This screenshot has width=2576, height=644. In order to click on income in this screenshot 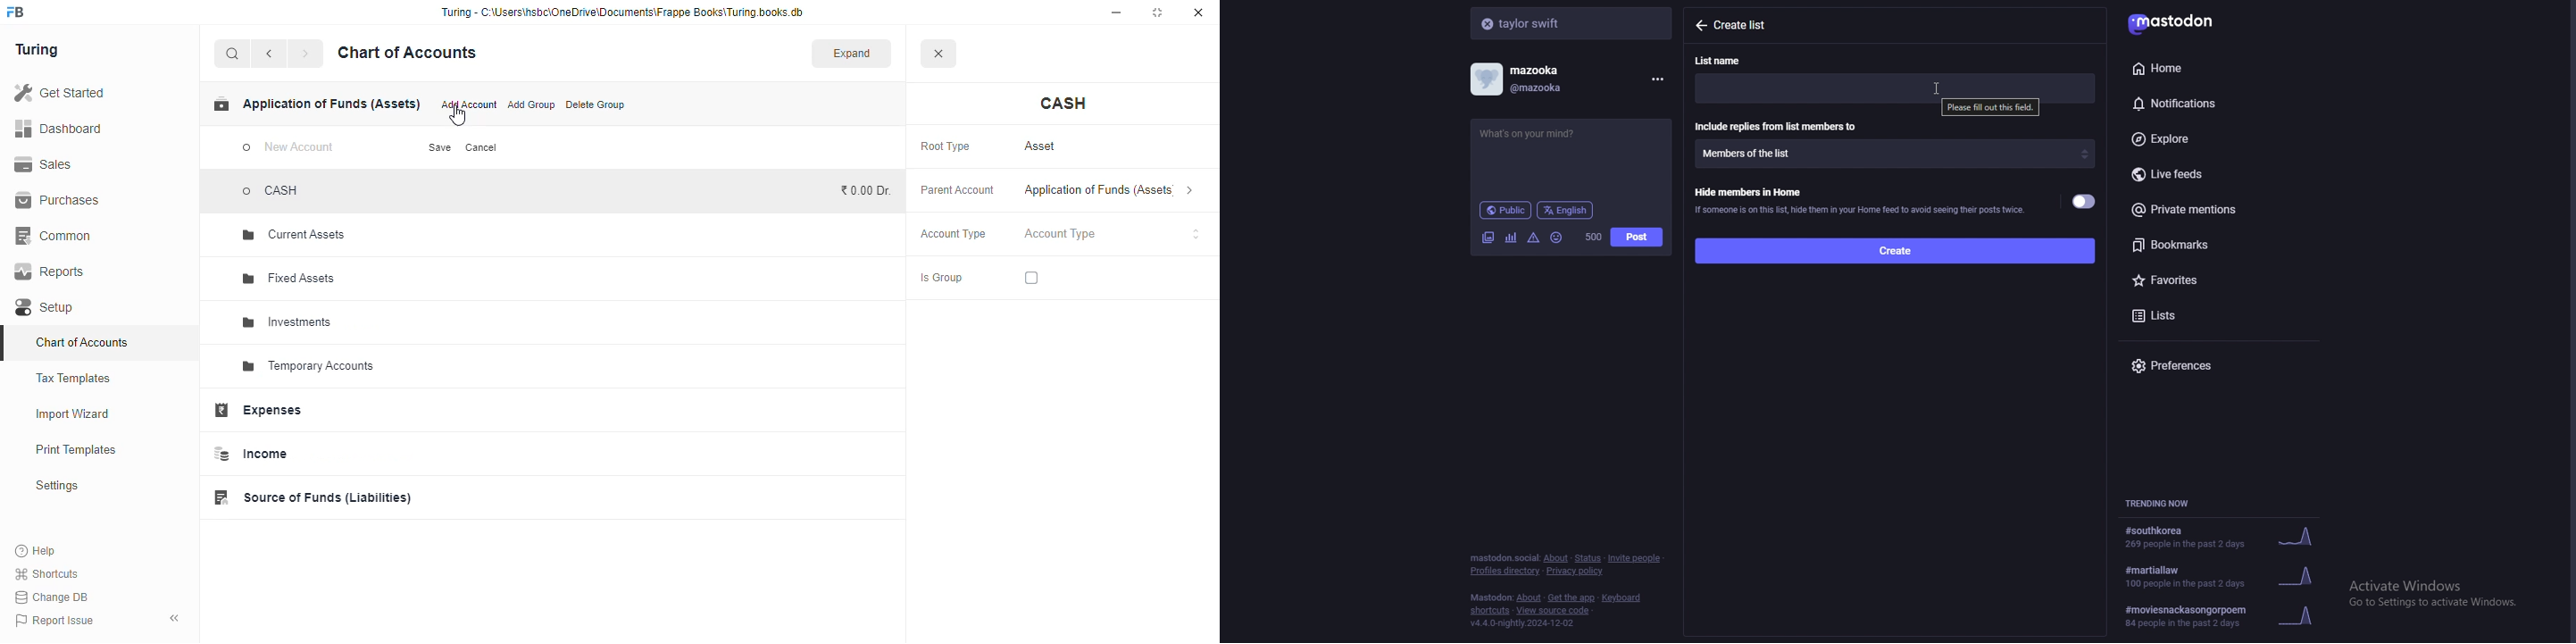, I will do `click(249, 454)`.